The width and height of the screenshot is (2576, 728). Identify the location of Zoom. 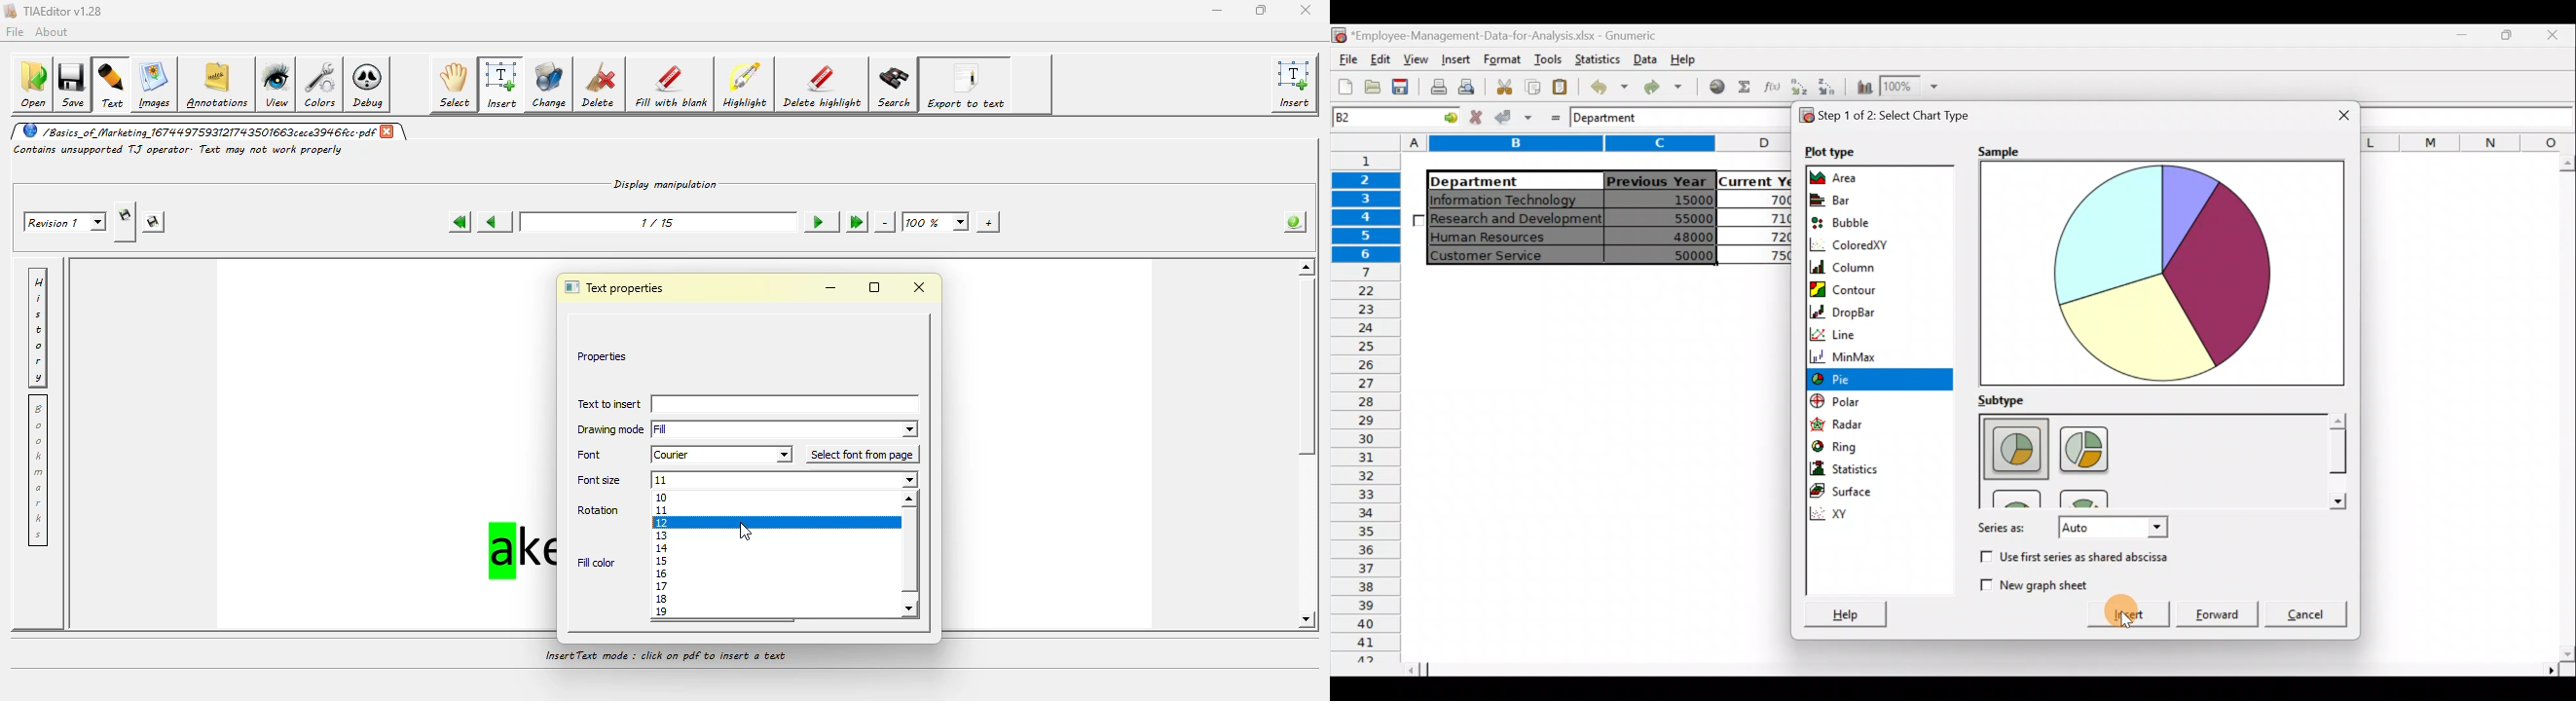
(1915, 87).